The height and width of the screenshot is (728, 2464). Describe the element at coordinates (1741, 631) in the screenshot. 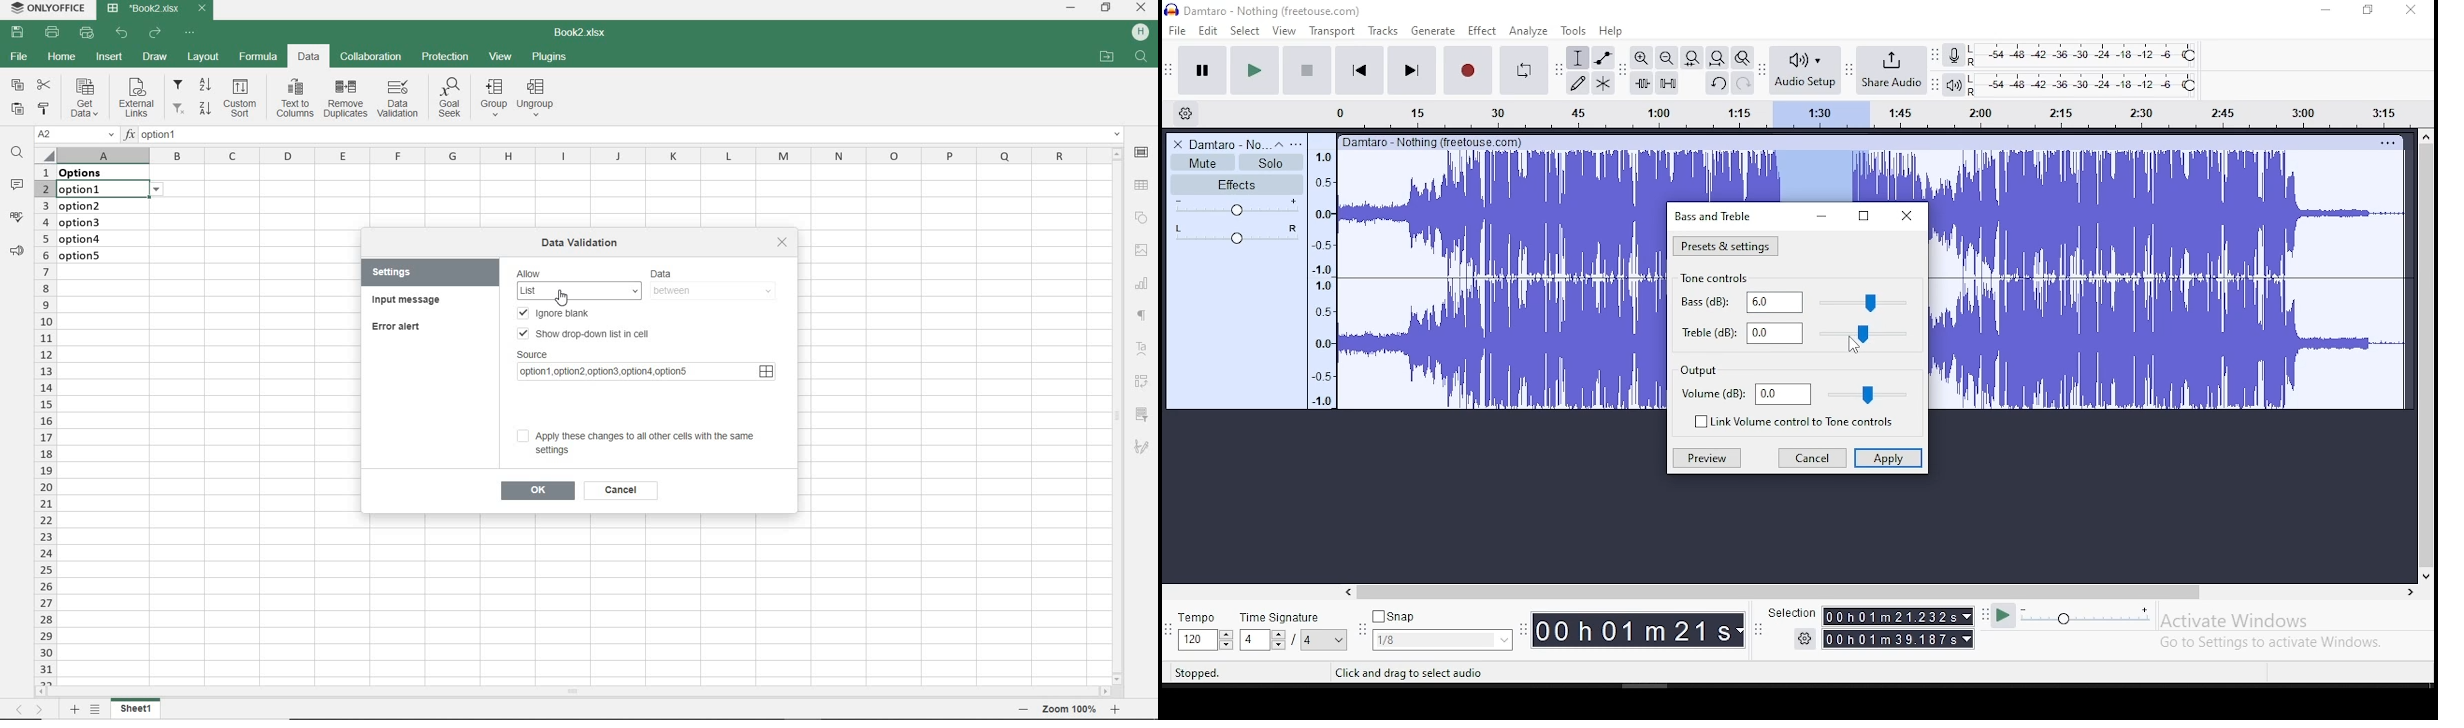

I see `drop down` at that location.